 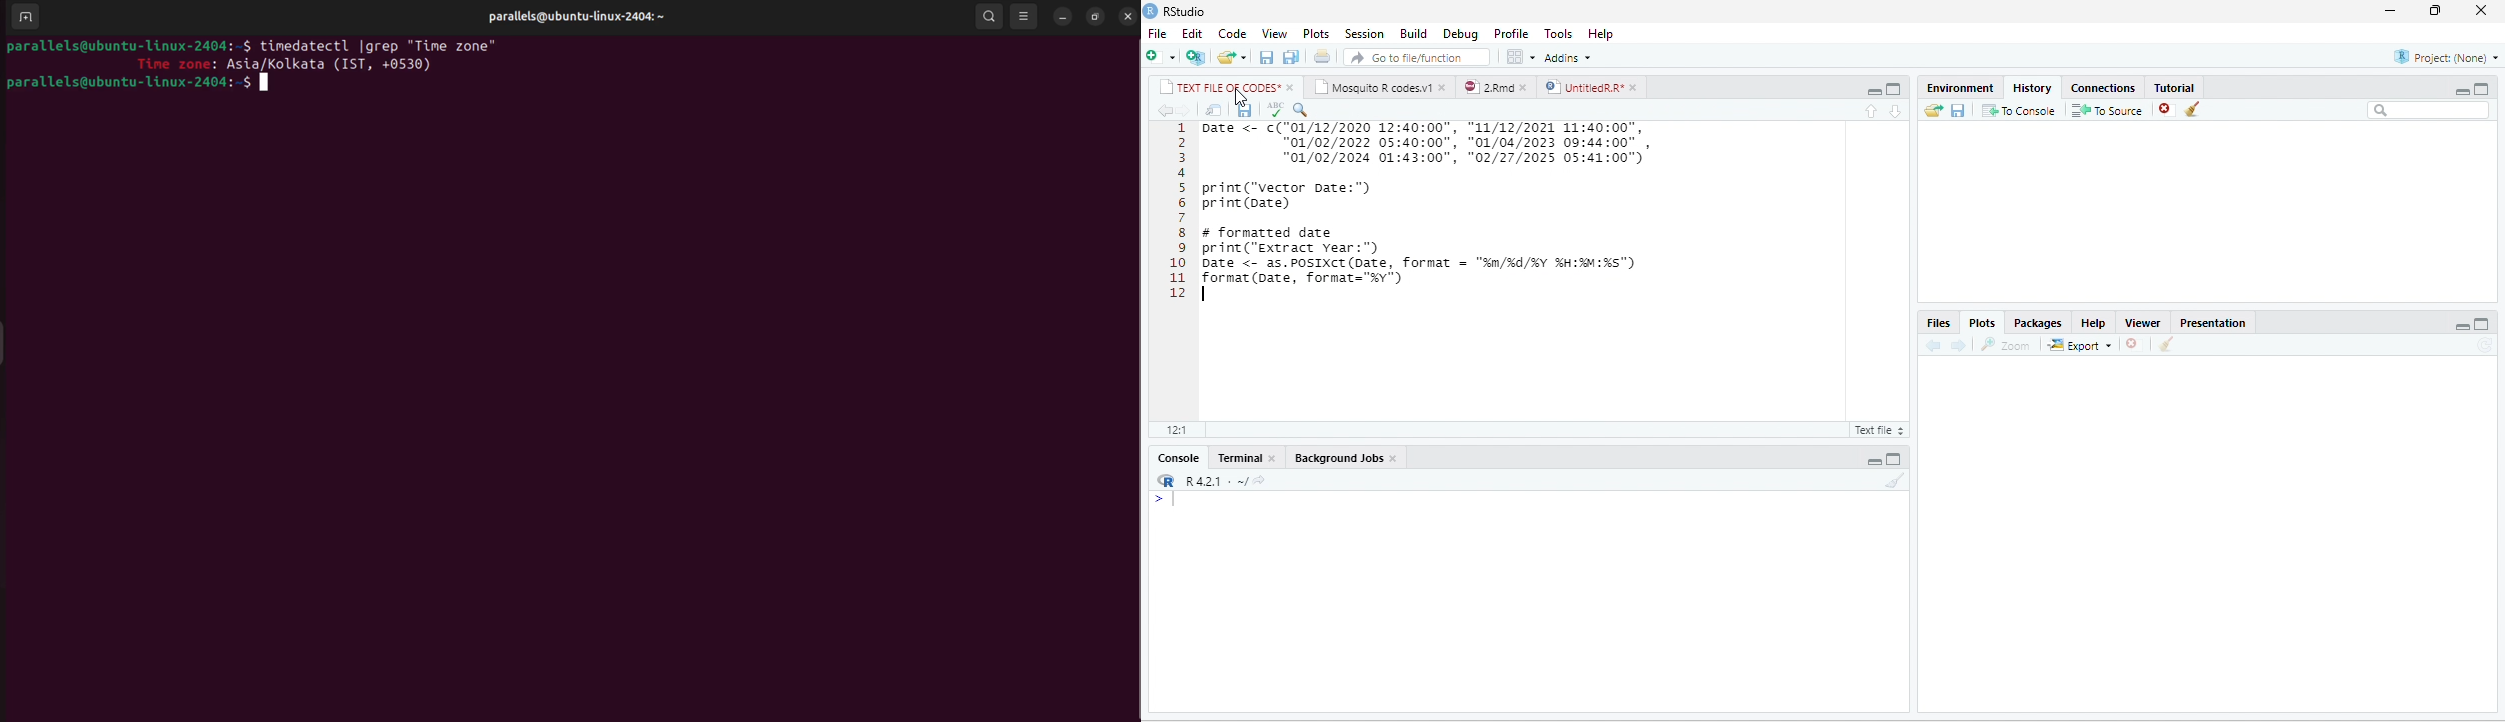 I want to click on open folder, so click(x=1934, y=110).